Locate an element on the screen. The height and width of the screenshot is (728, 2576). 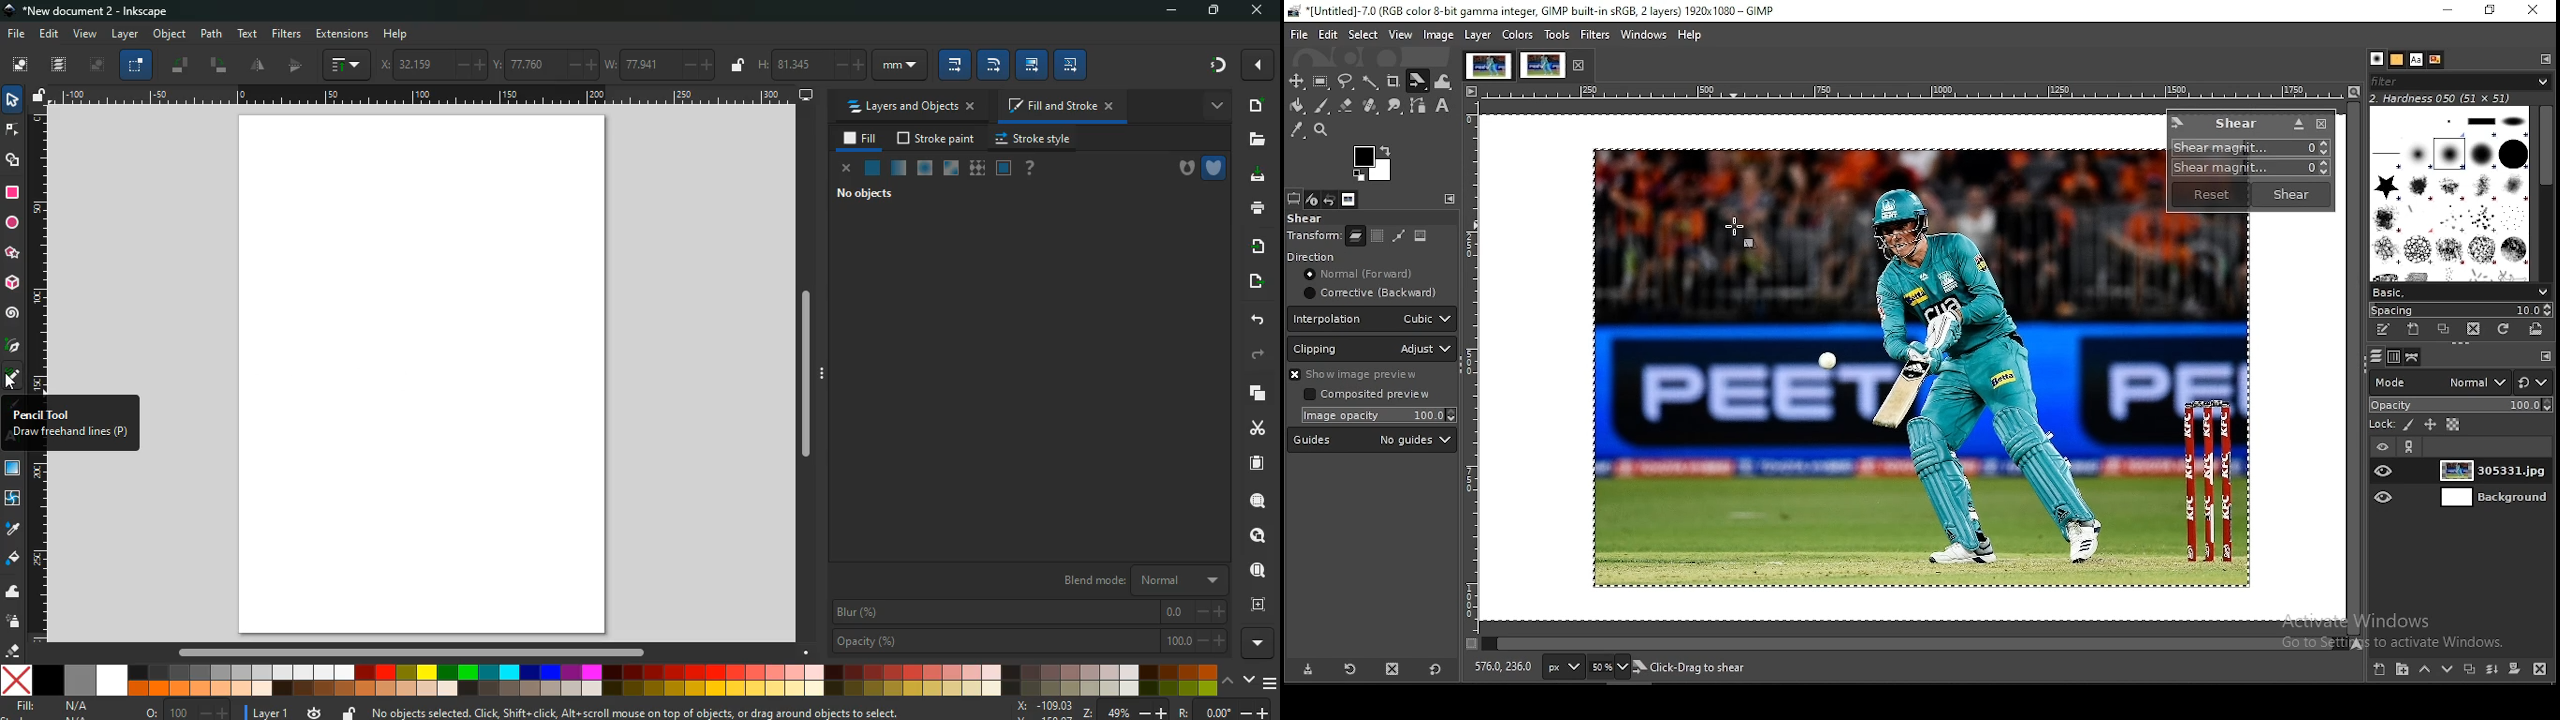
vertical scale is located at coordinates (1472, 374).